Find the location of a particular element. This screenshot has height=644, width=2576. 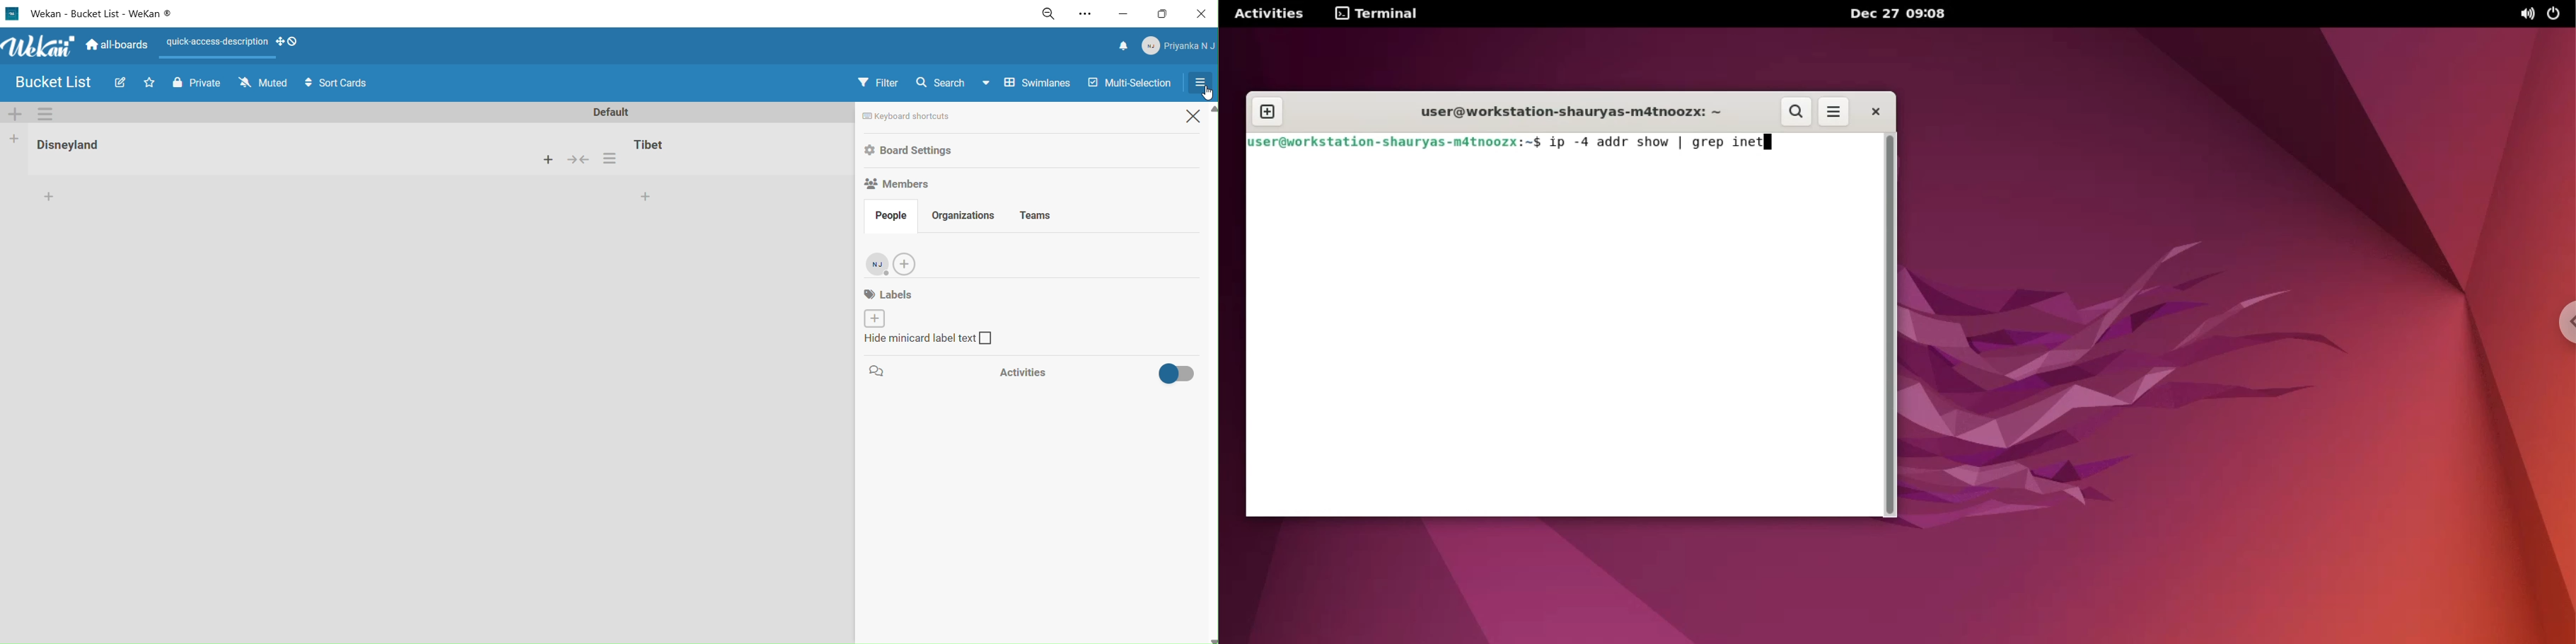

Dec 27 09:08 is located at coordinates (1903, 13).